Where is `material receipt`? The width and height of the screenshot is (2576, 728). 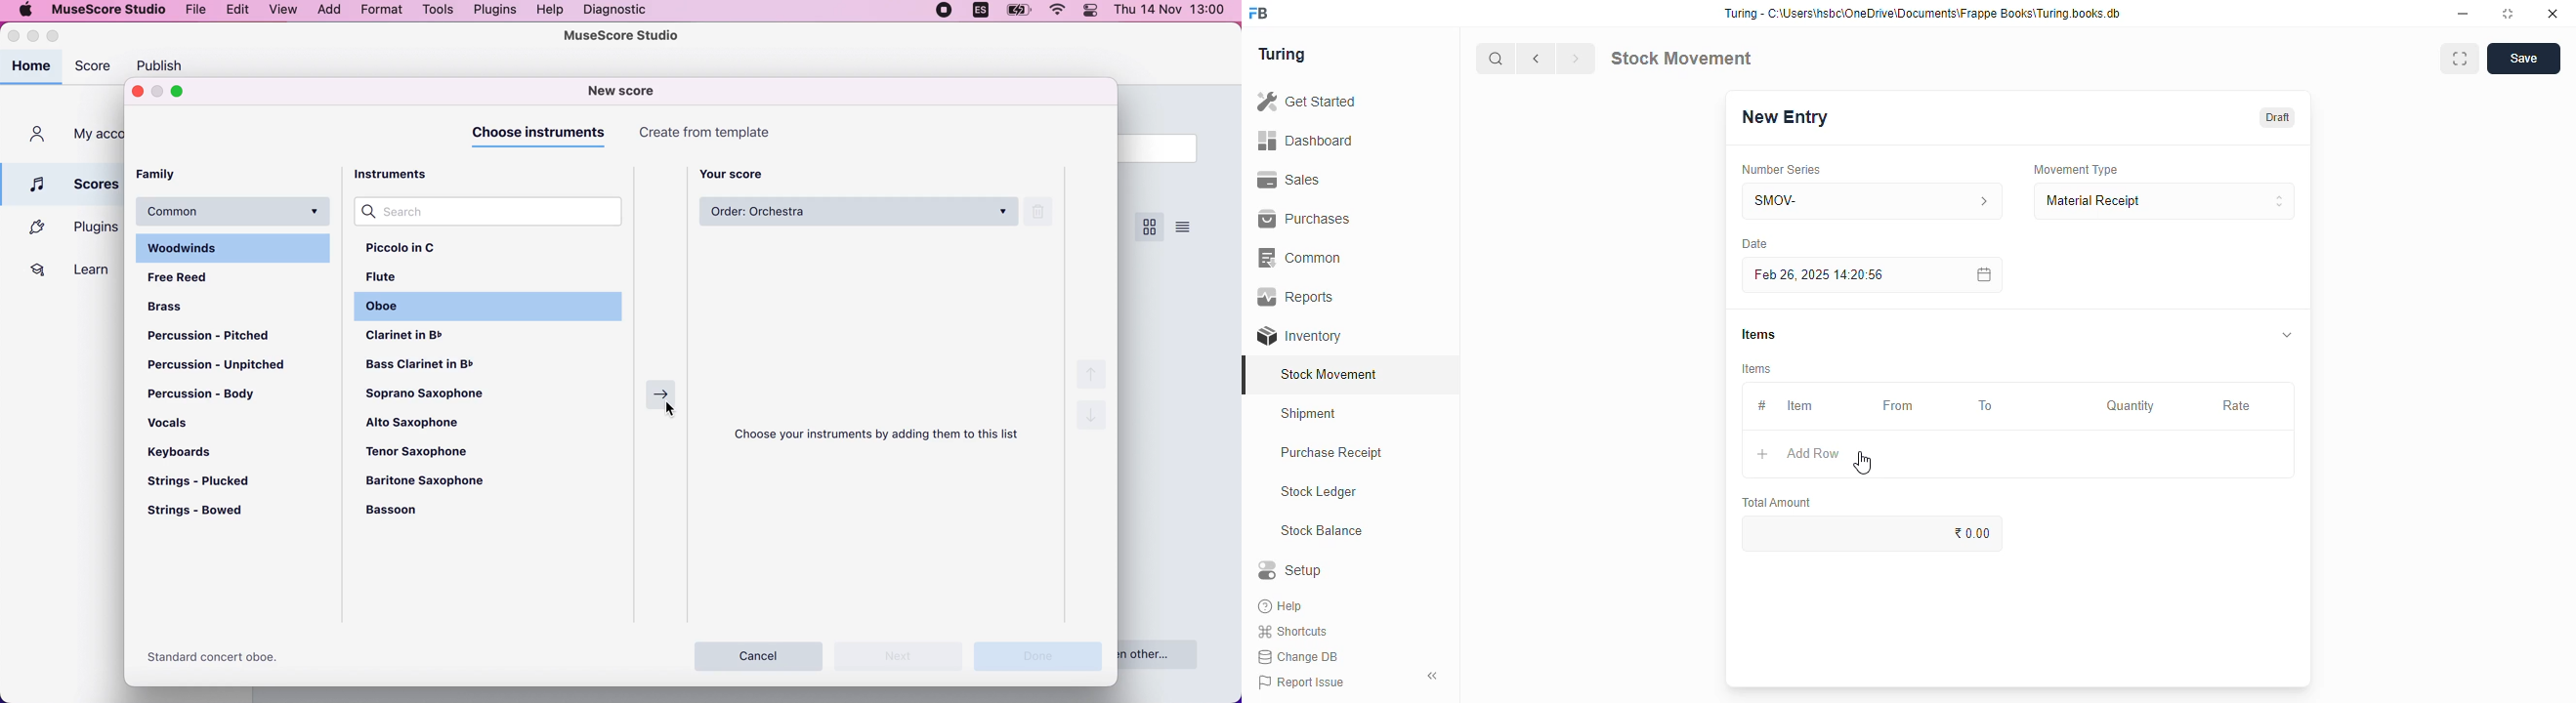
material receipt is located at coordinates (2164, 201).